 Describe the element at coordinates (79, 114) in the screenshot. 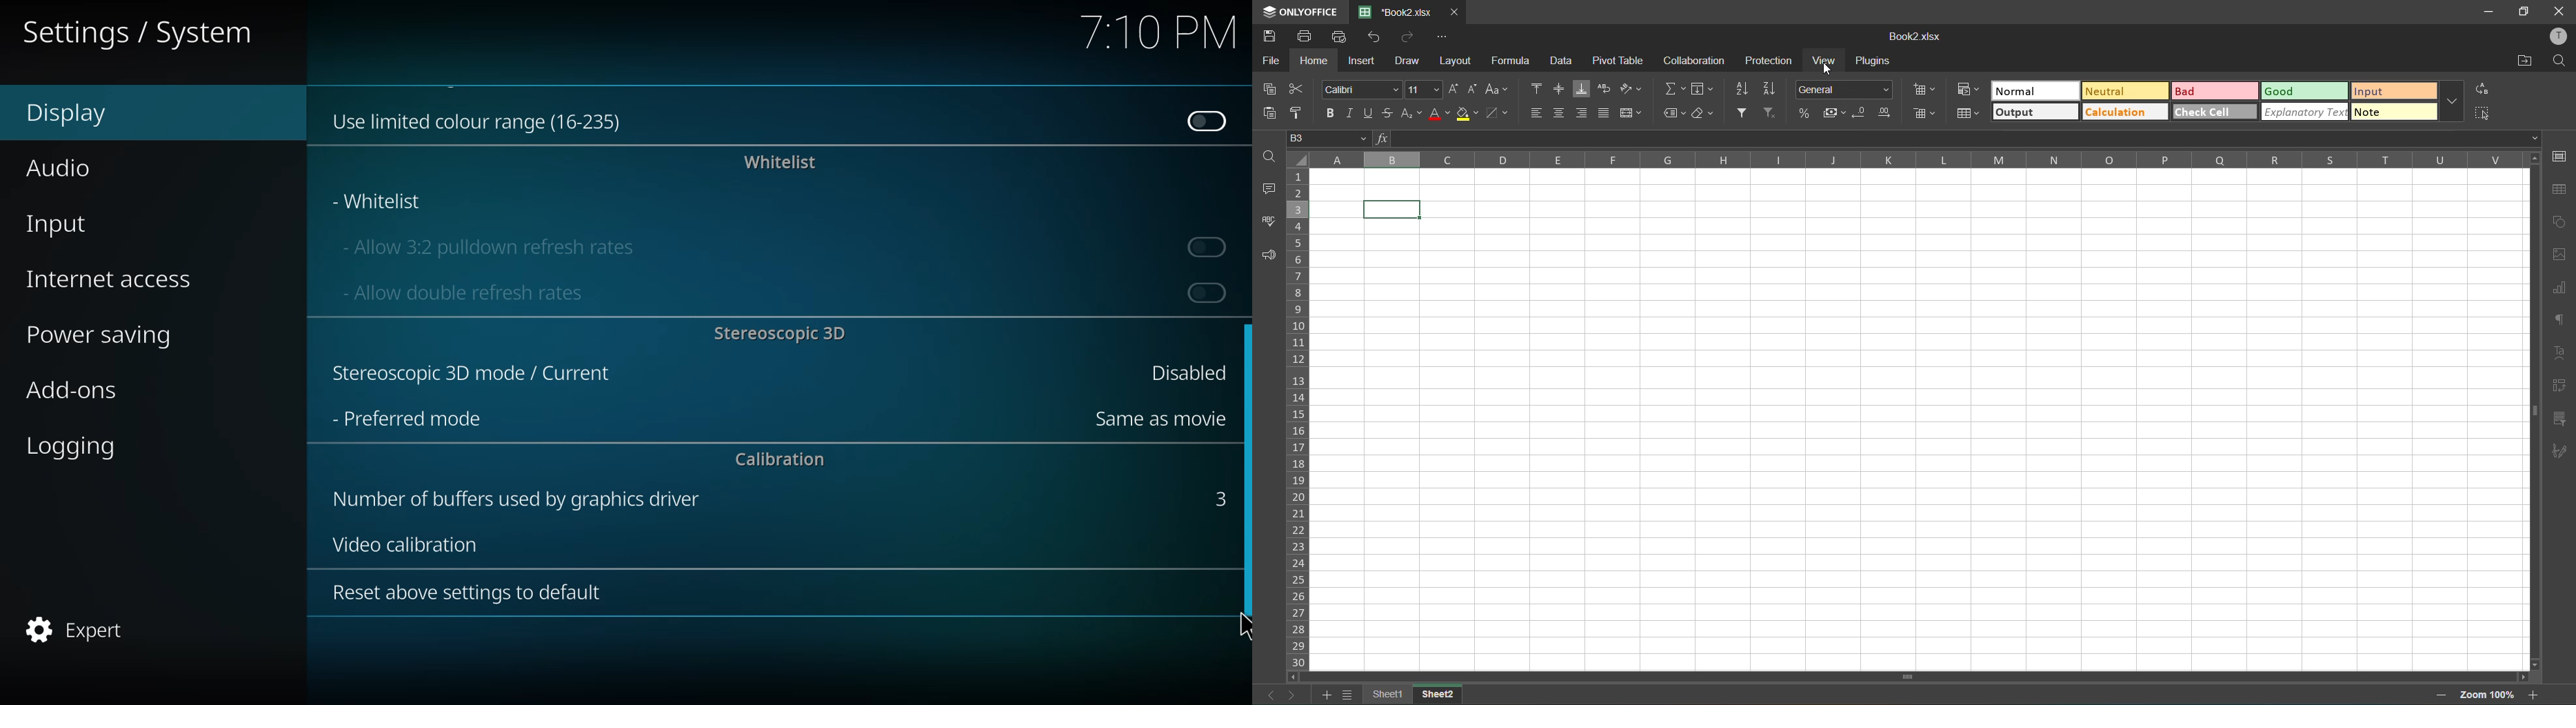

I see `display` at that location.